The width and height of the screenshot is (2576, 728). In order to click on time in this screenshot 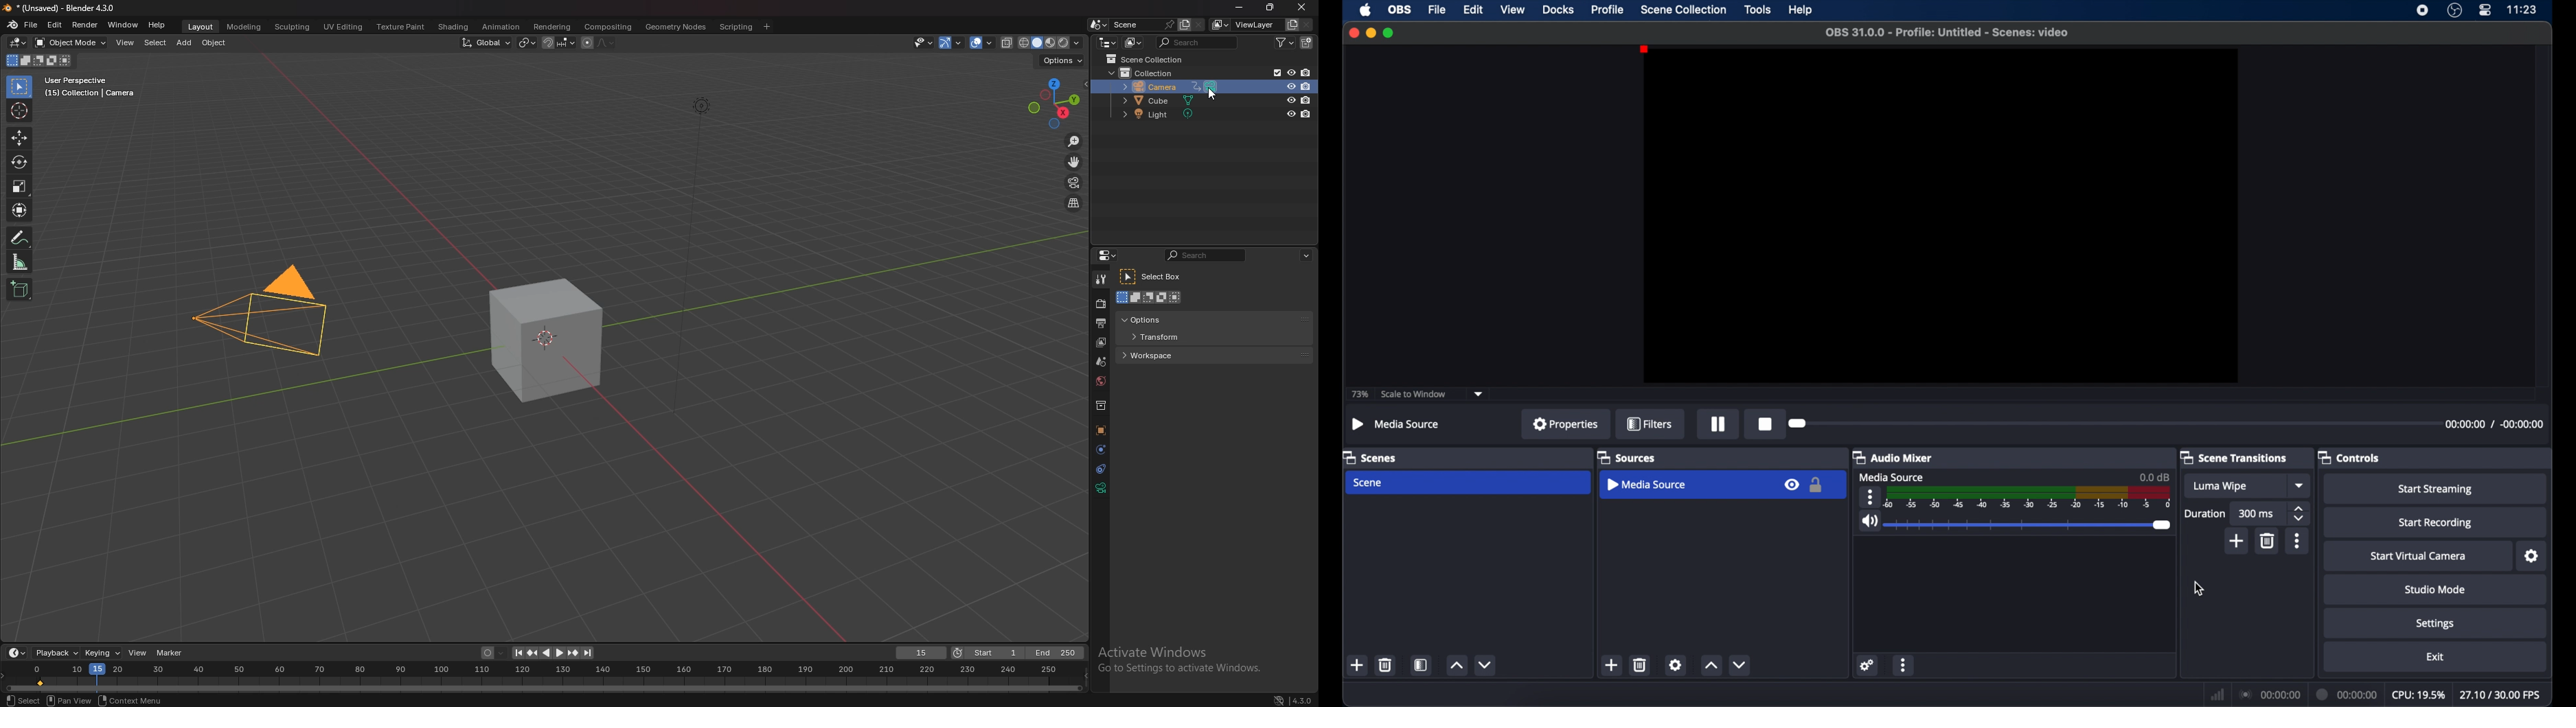, I will do `click(2522, 9)`.